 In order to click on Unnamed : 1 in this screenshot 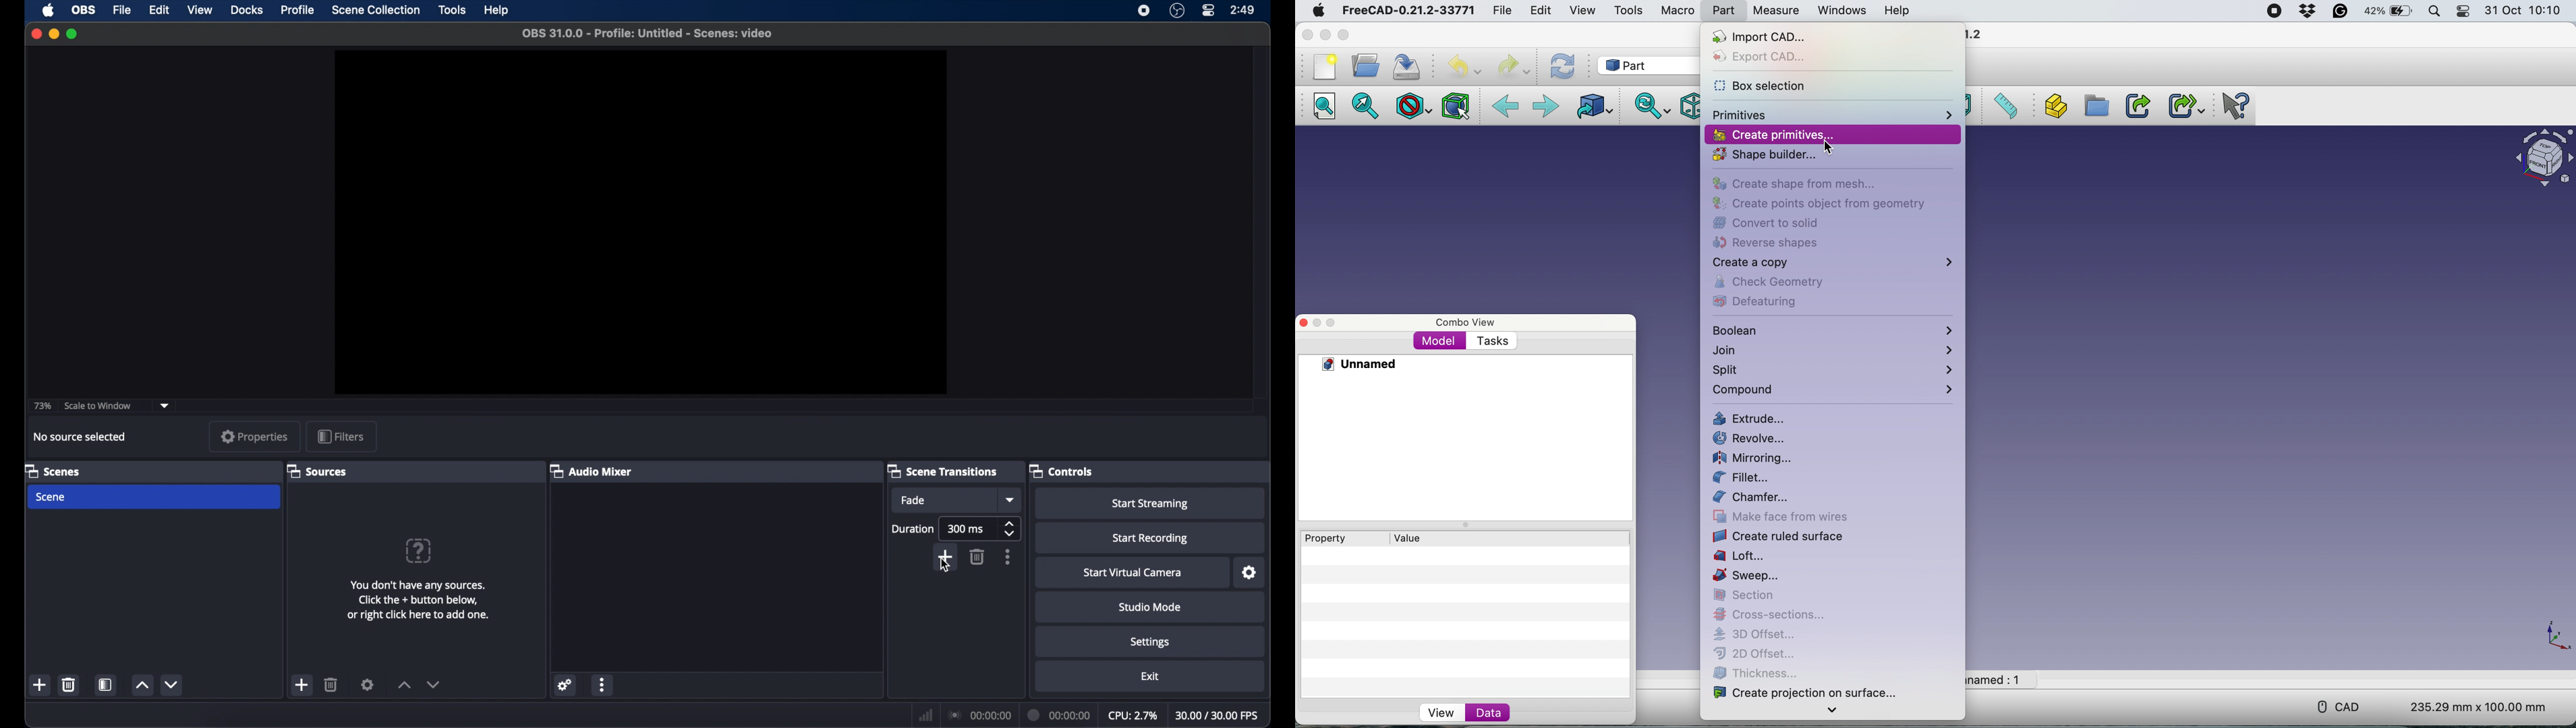, I will do `click(1996, 679)`.